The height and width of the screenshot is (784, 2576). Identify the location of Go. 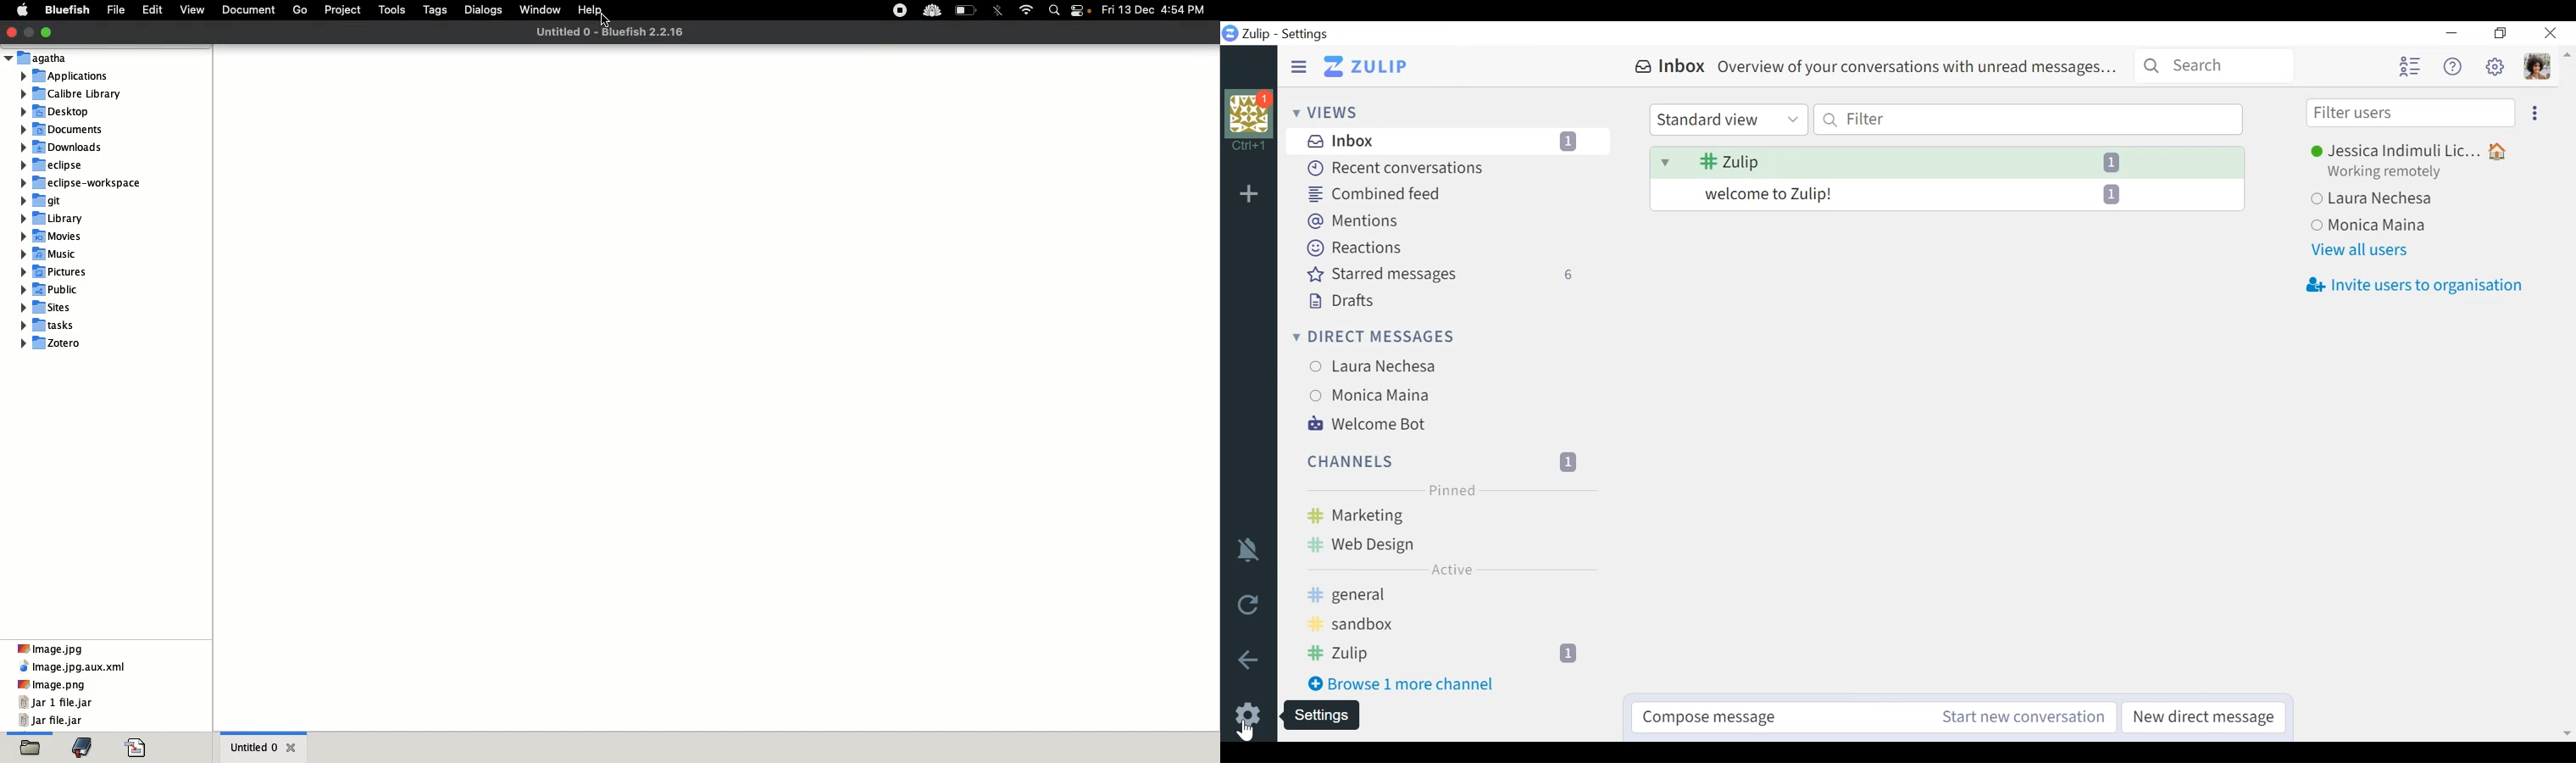
(300, 10).